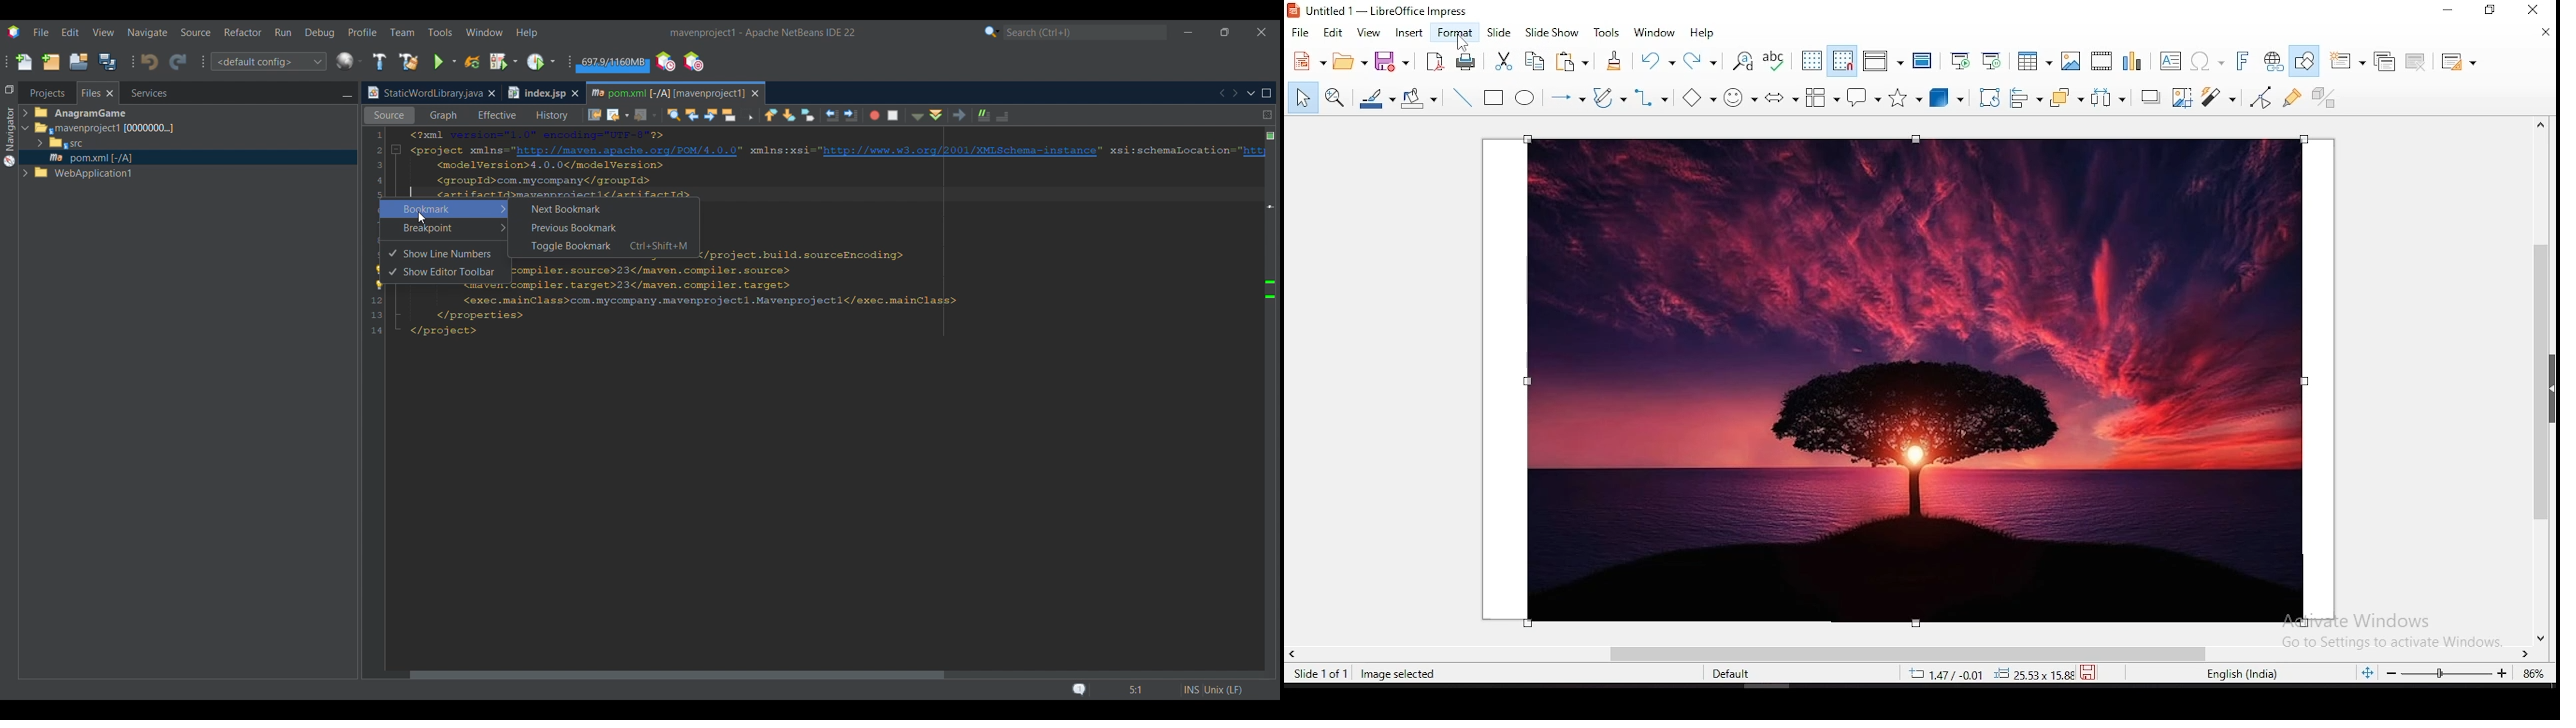 Image resolution: width=2576 pixels, height=728 pixels. What do you see at coordinates (2205, 61) in the screenshot?
I see `insert special characters` at bounding box center [2205, 61].